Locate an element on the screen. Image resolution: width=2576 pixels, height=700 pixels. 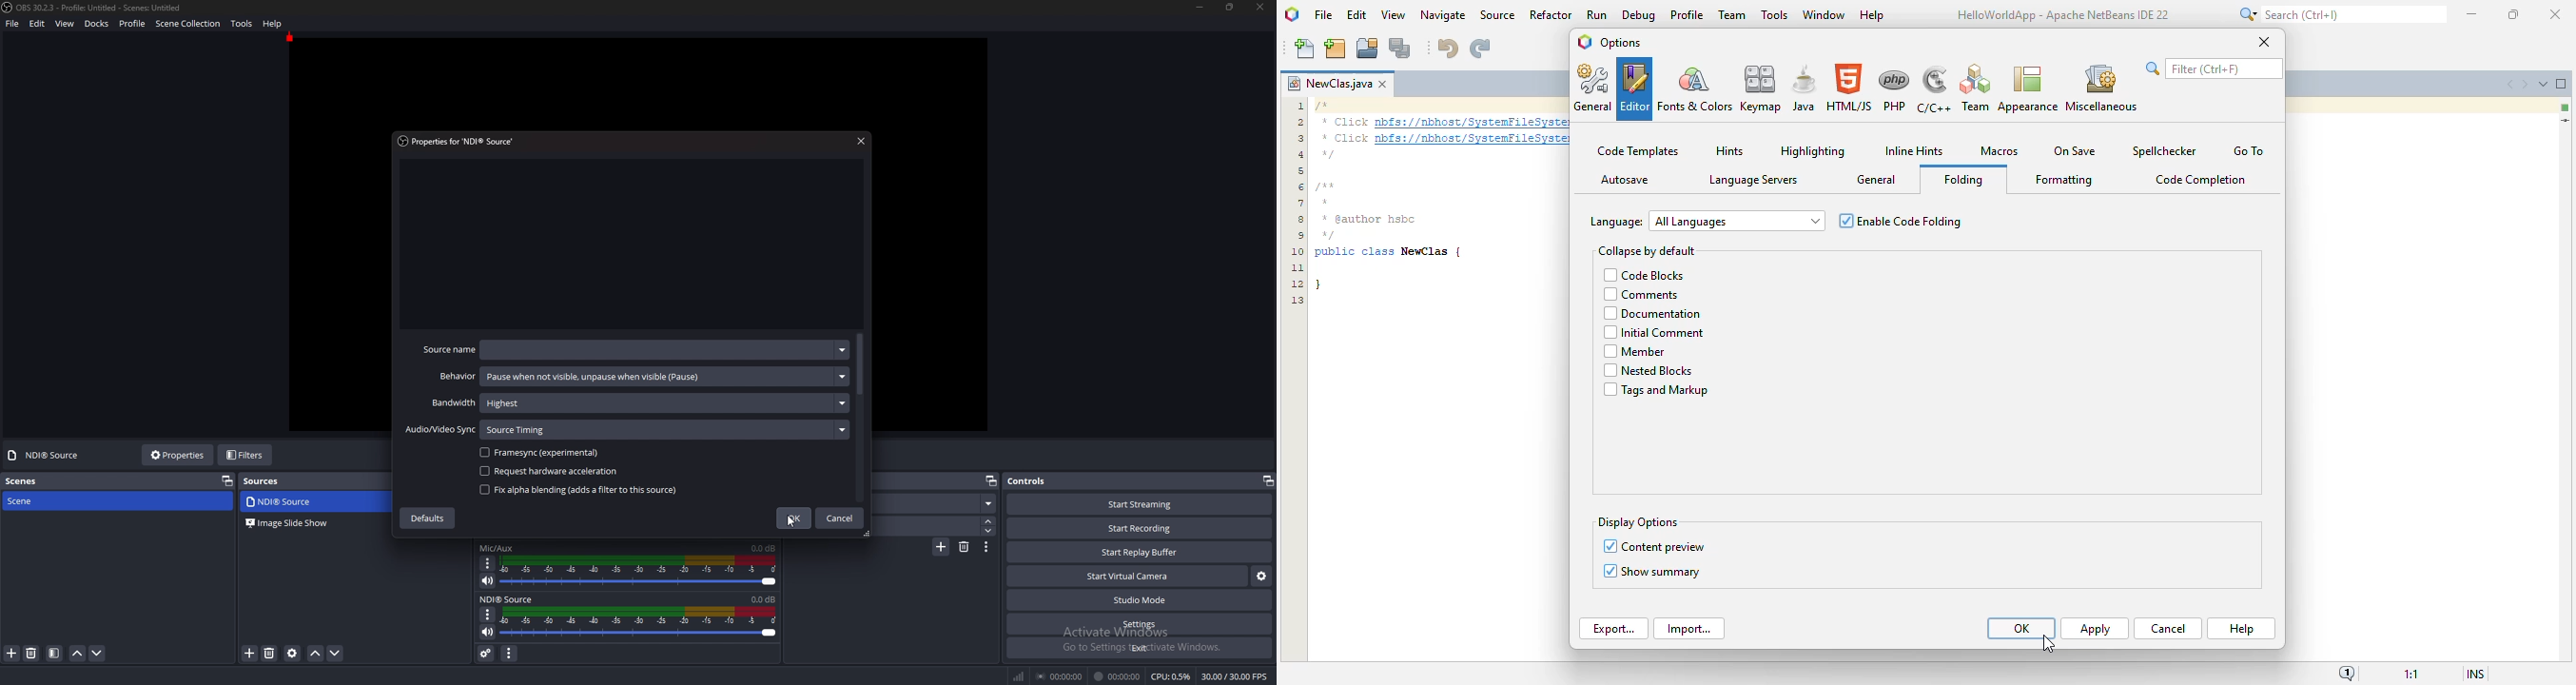
resize is located at coordinates (1231, 7).